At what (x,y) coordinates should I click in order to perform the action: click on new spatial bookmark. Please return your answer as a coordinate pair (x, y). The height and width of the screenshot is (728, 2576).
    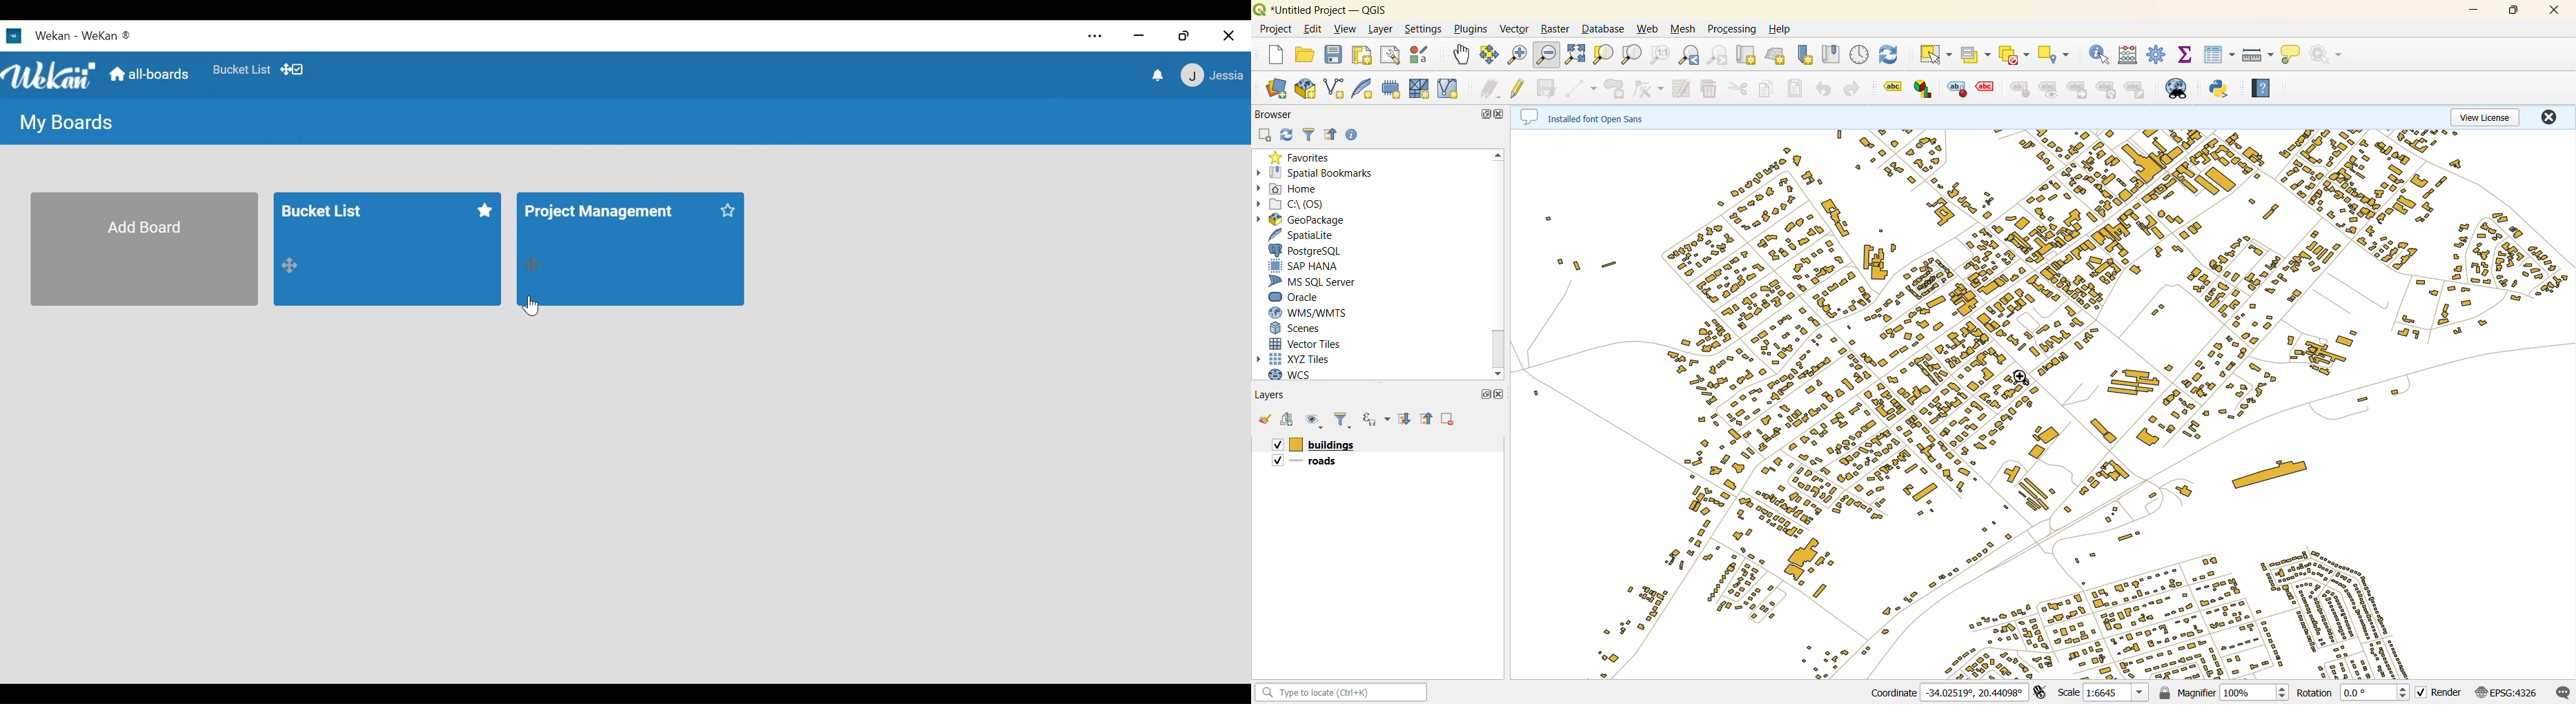
    Looking at the image, I should click on (1804, 57).